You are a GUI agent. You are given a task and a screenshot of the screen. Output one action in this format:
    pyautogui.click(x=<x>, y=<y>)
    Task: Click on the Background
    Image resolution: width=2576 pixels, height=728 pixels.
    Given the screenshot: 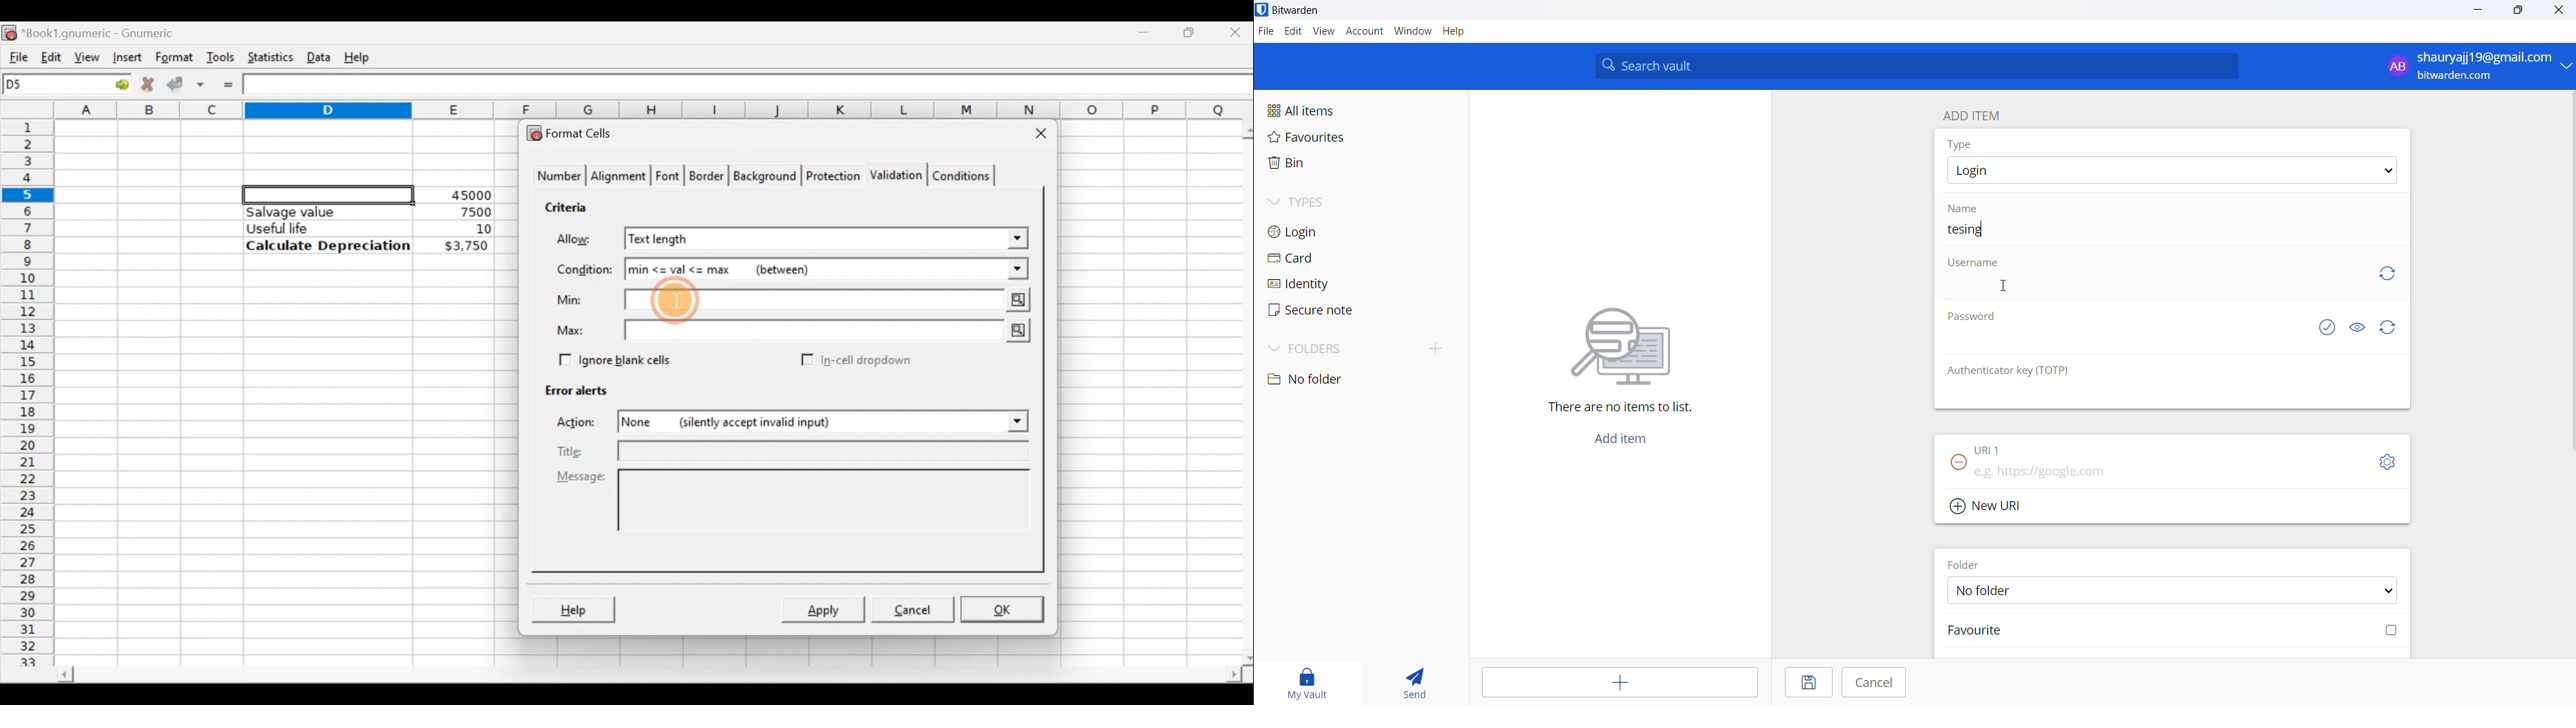 What is the action you would take?
    pyautogui.click(x=764, y=175)
    